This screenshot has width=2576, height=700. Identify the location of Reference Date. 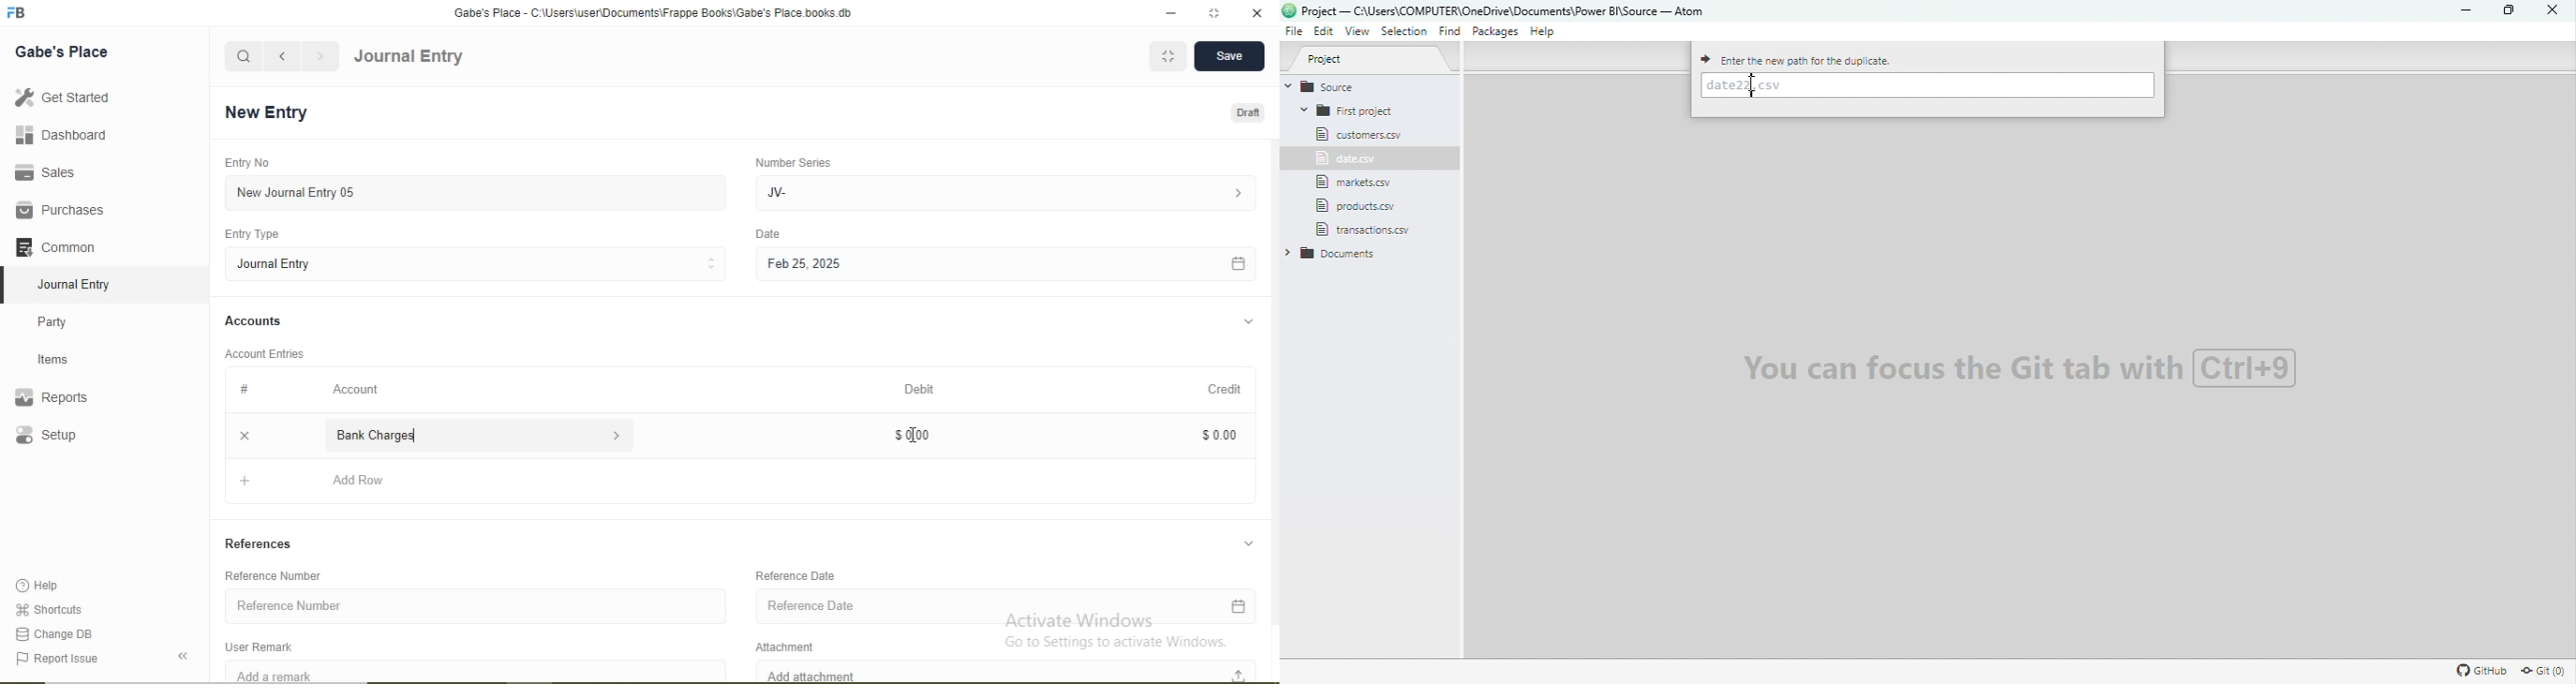
(1006, 608).